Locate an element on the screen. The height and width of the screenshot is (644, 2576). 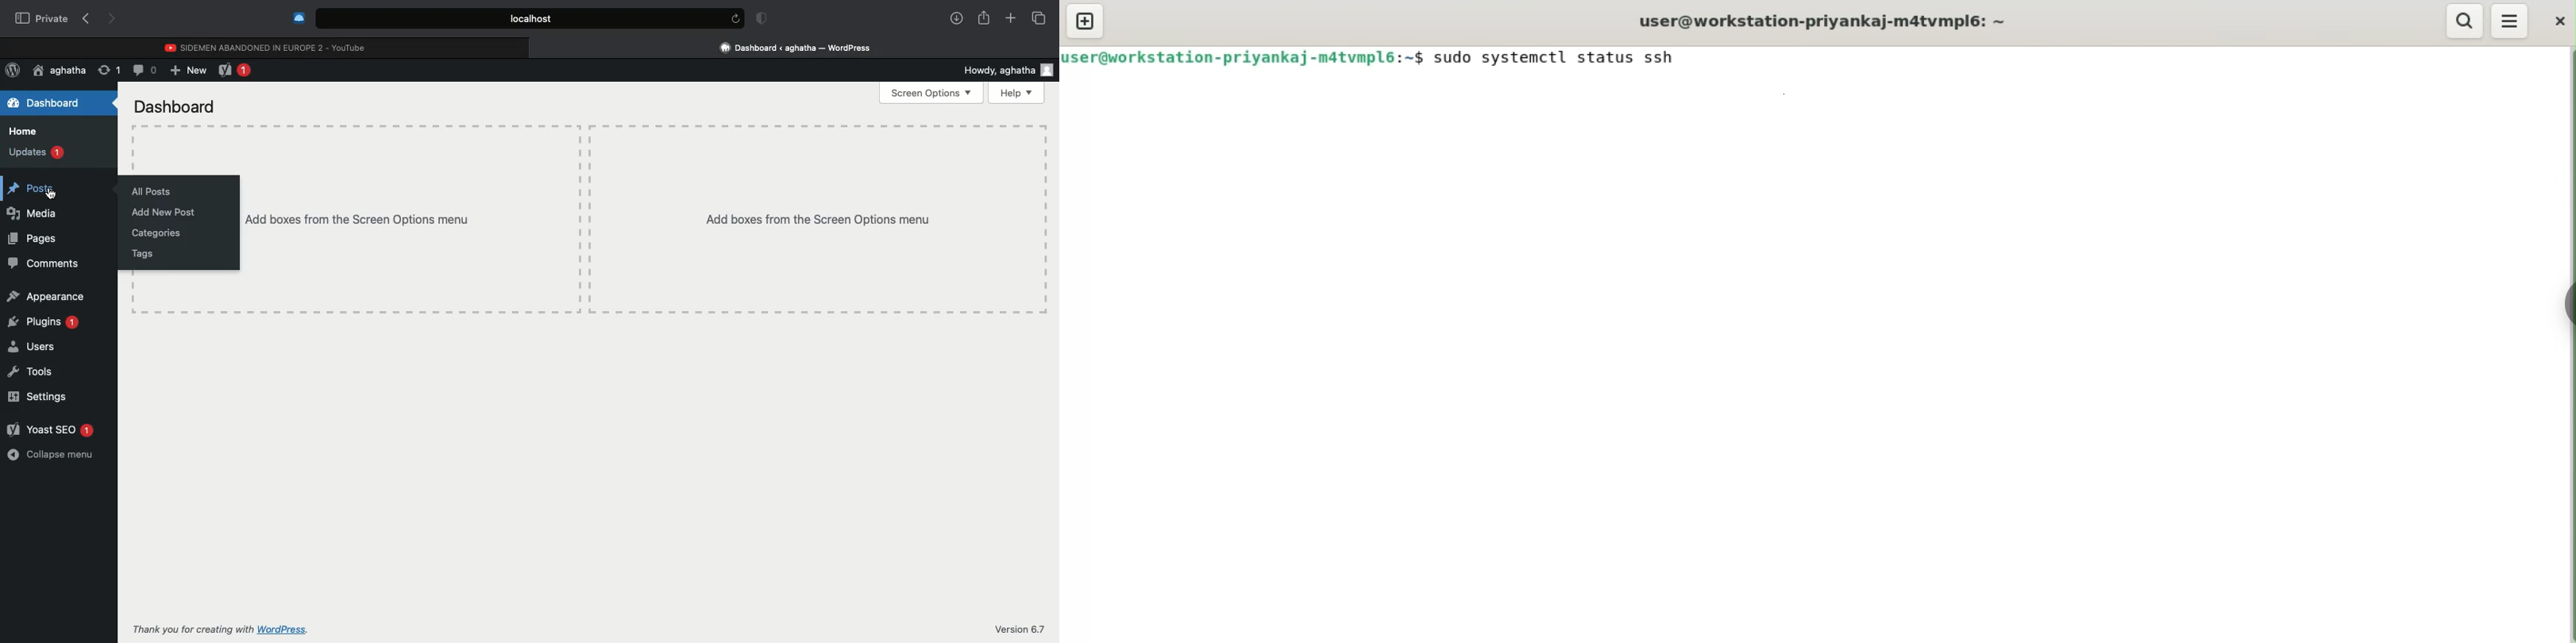
Badge is located at coordinates (759, 19).